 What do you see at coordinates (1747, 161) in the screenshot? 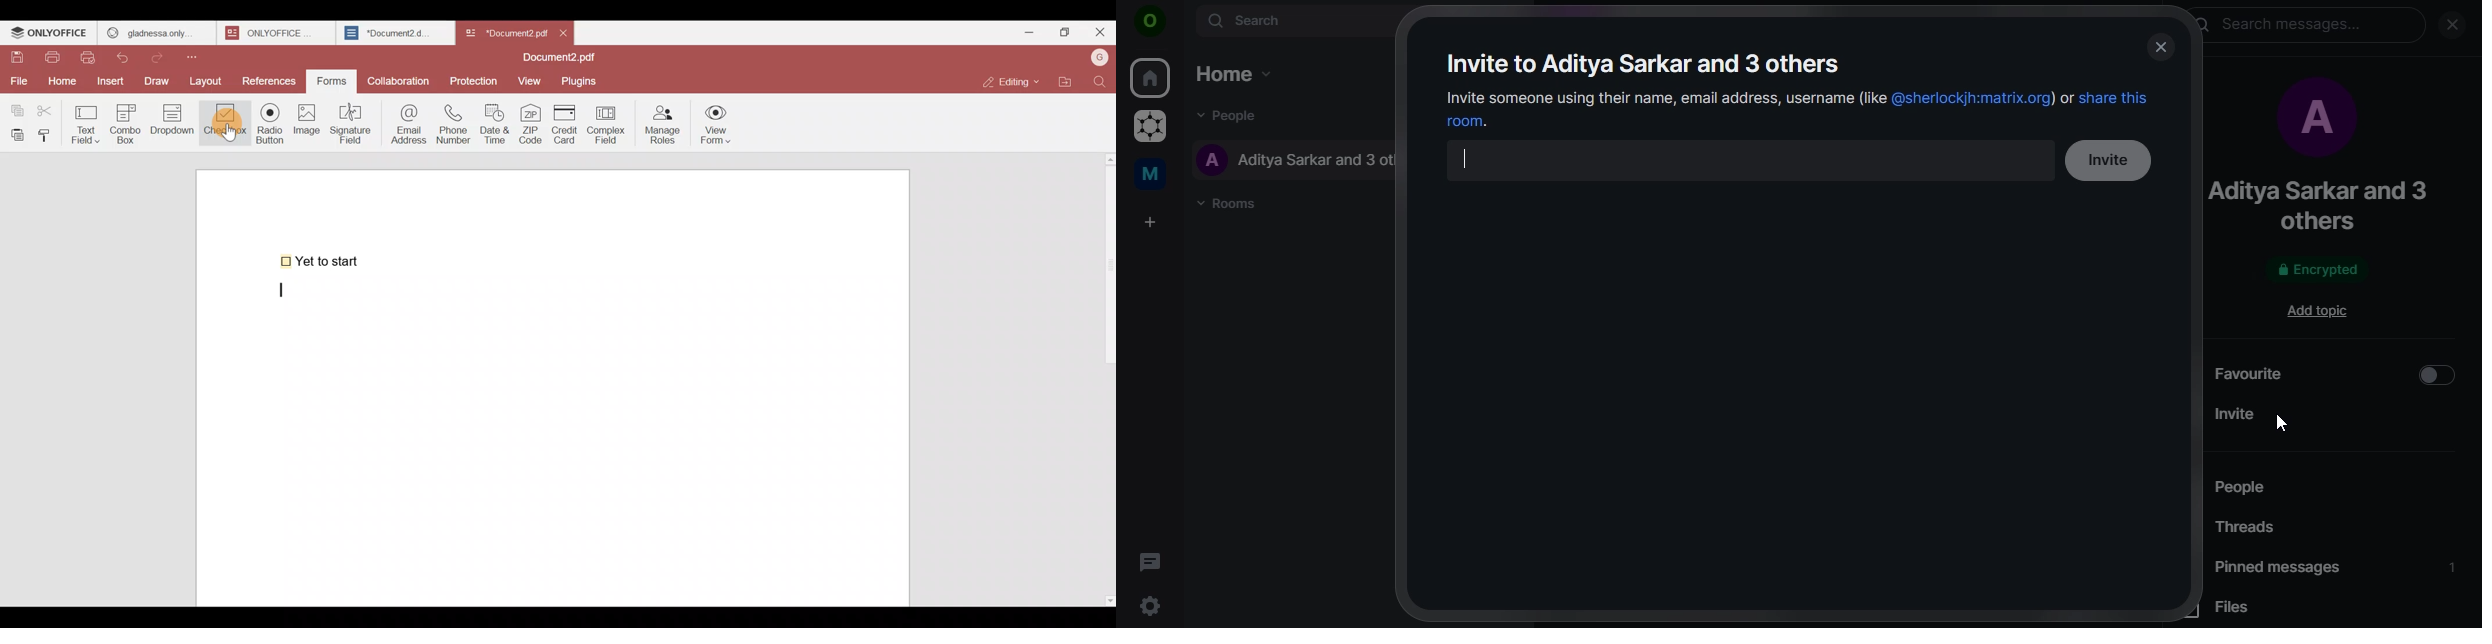
I see `search bar` at bounding box center [1747, 161].